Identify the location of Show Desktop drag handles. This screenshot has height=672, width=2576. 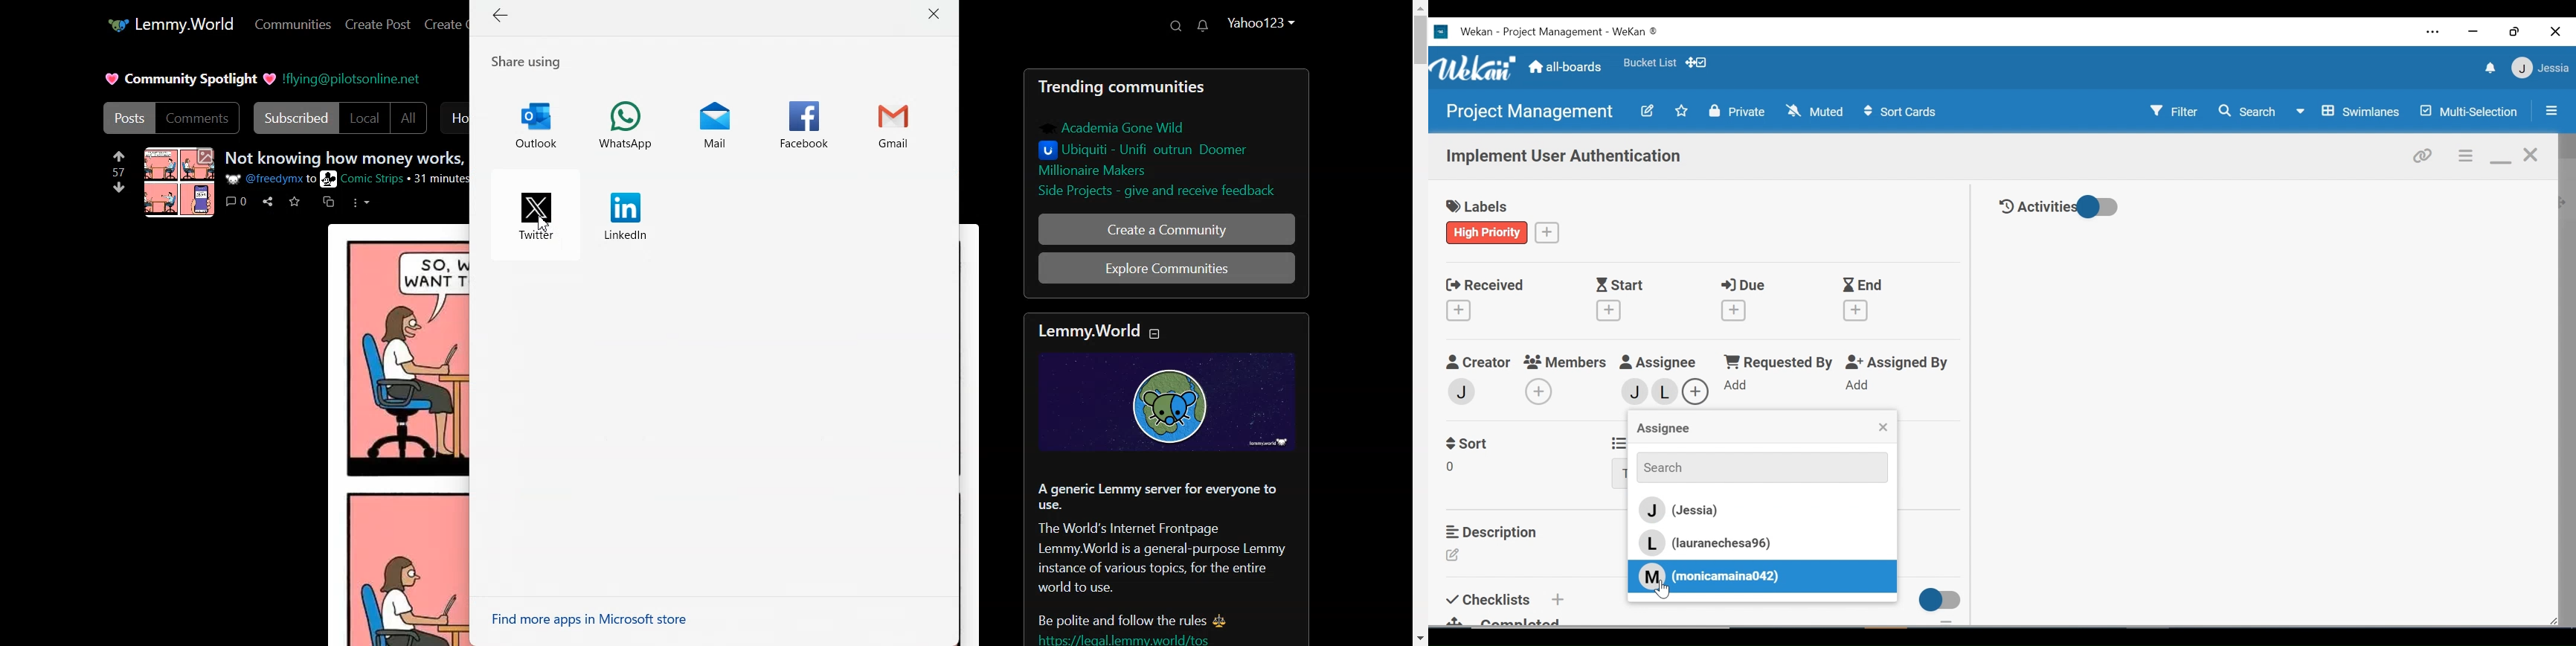
(1698, 62).